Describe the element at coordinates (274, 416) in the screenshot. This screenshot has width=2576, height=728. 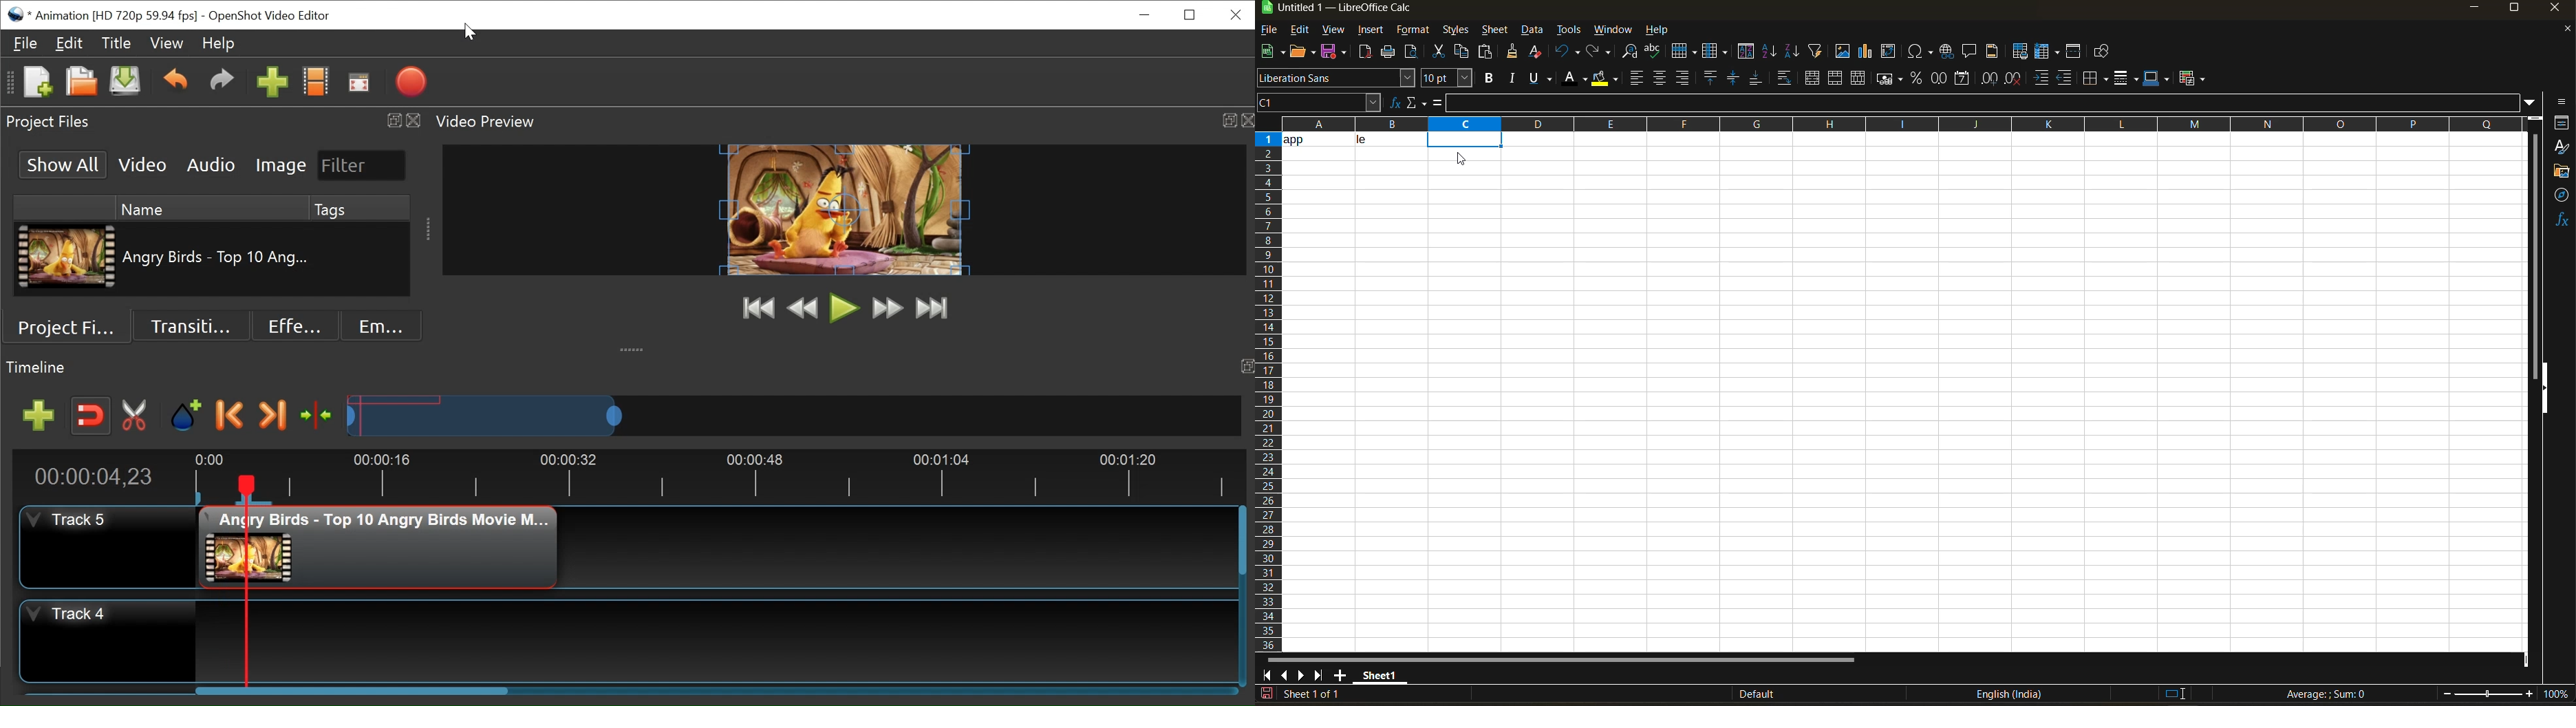
I see `Next Marker` at that location.